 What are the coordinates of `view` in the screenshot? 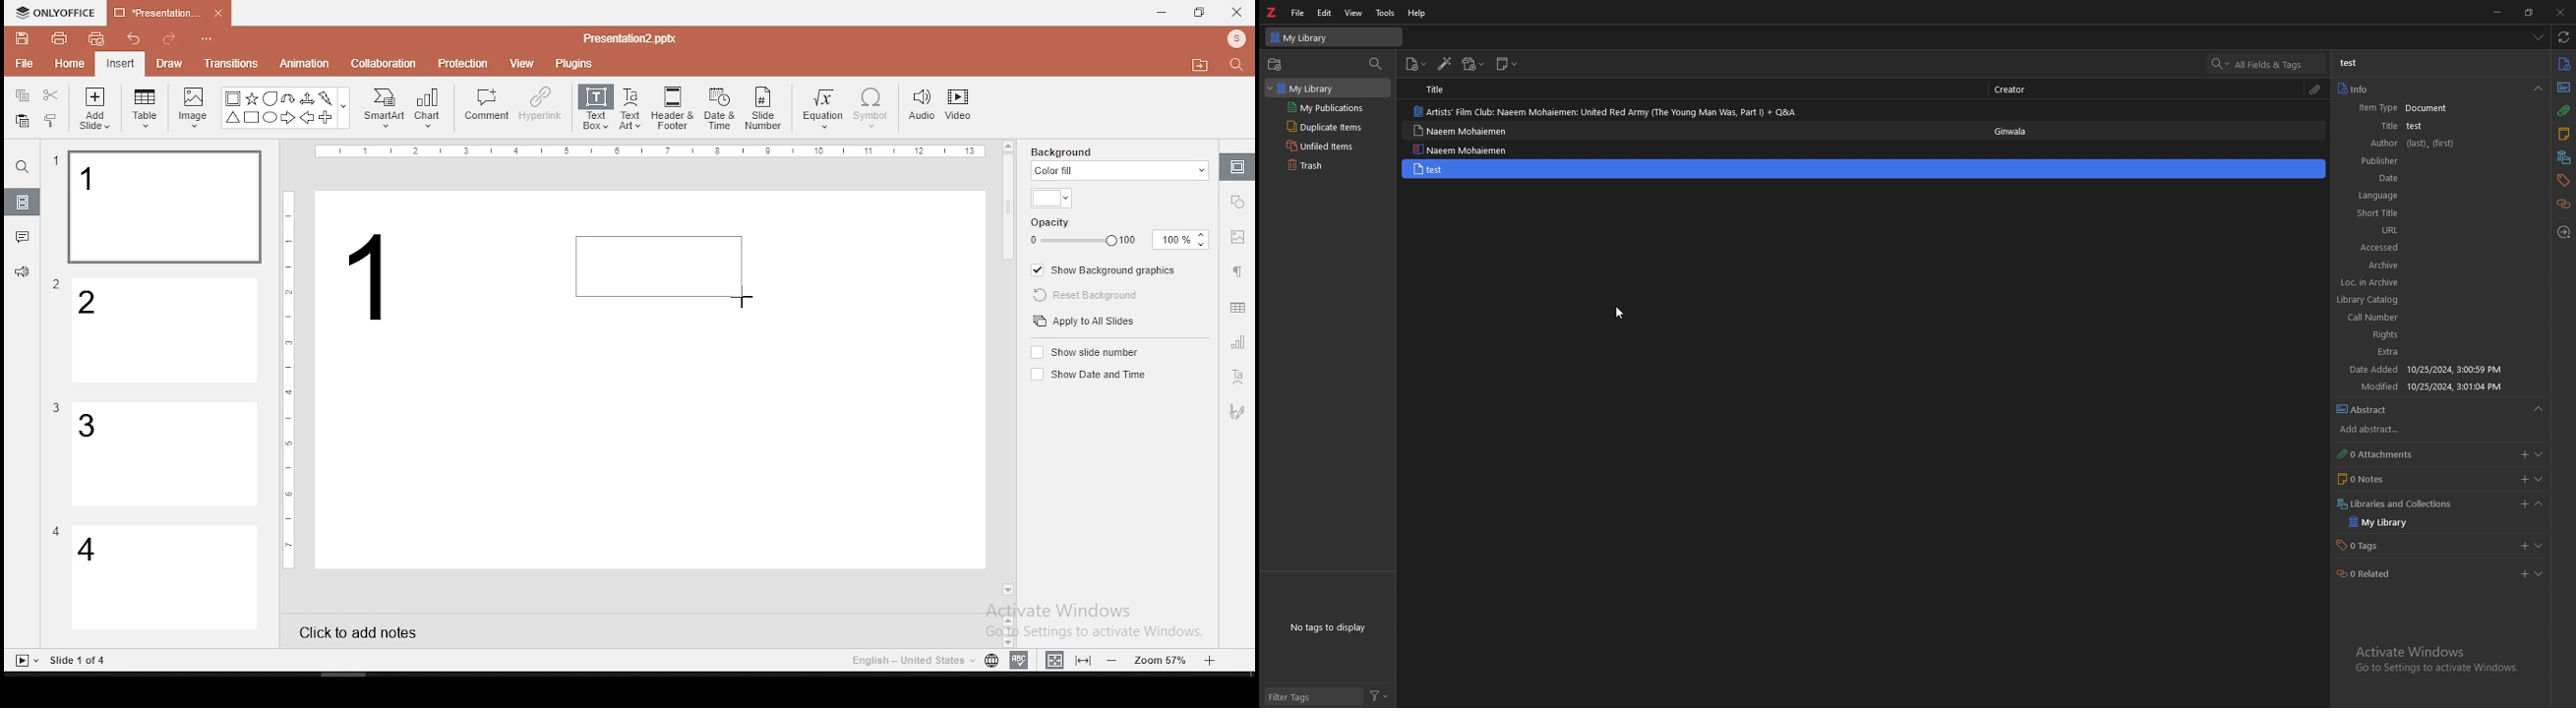 It's located at (523, 62).